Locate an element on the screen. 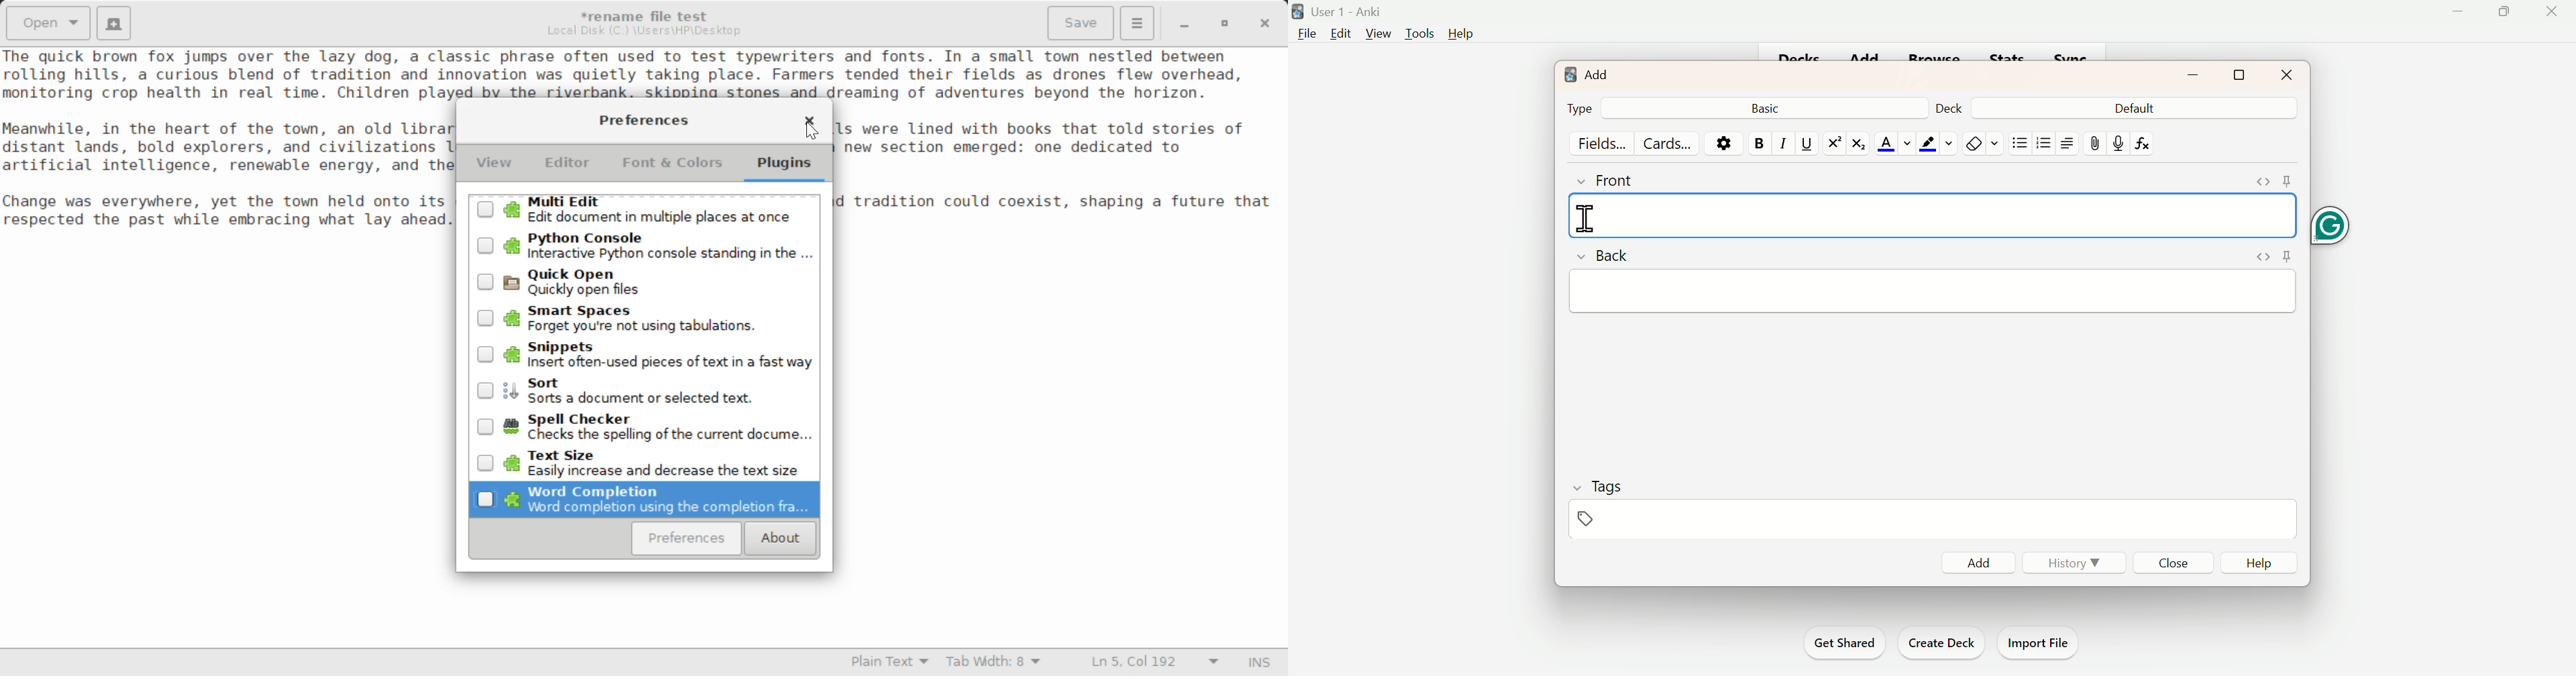  Minimize is located at coordinates (2459, 14).